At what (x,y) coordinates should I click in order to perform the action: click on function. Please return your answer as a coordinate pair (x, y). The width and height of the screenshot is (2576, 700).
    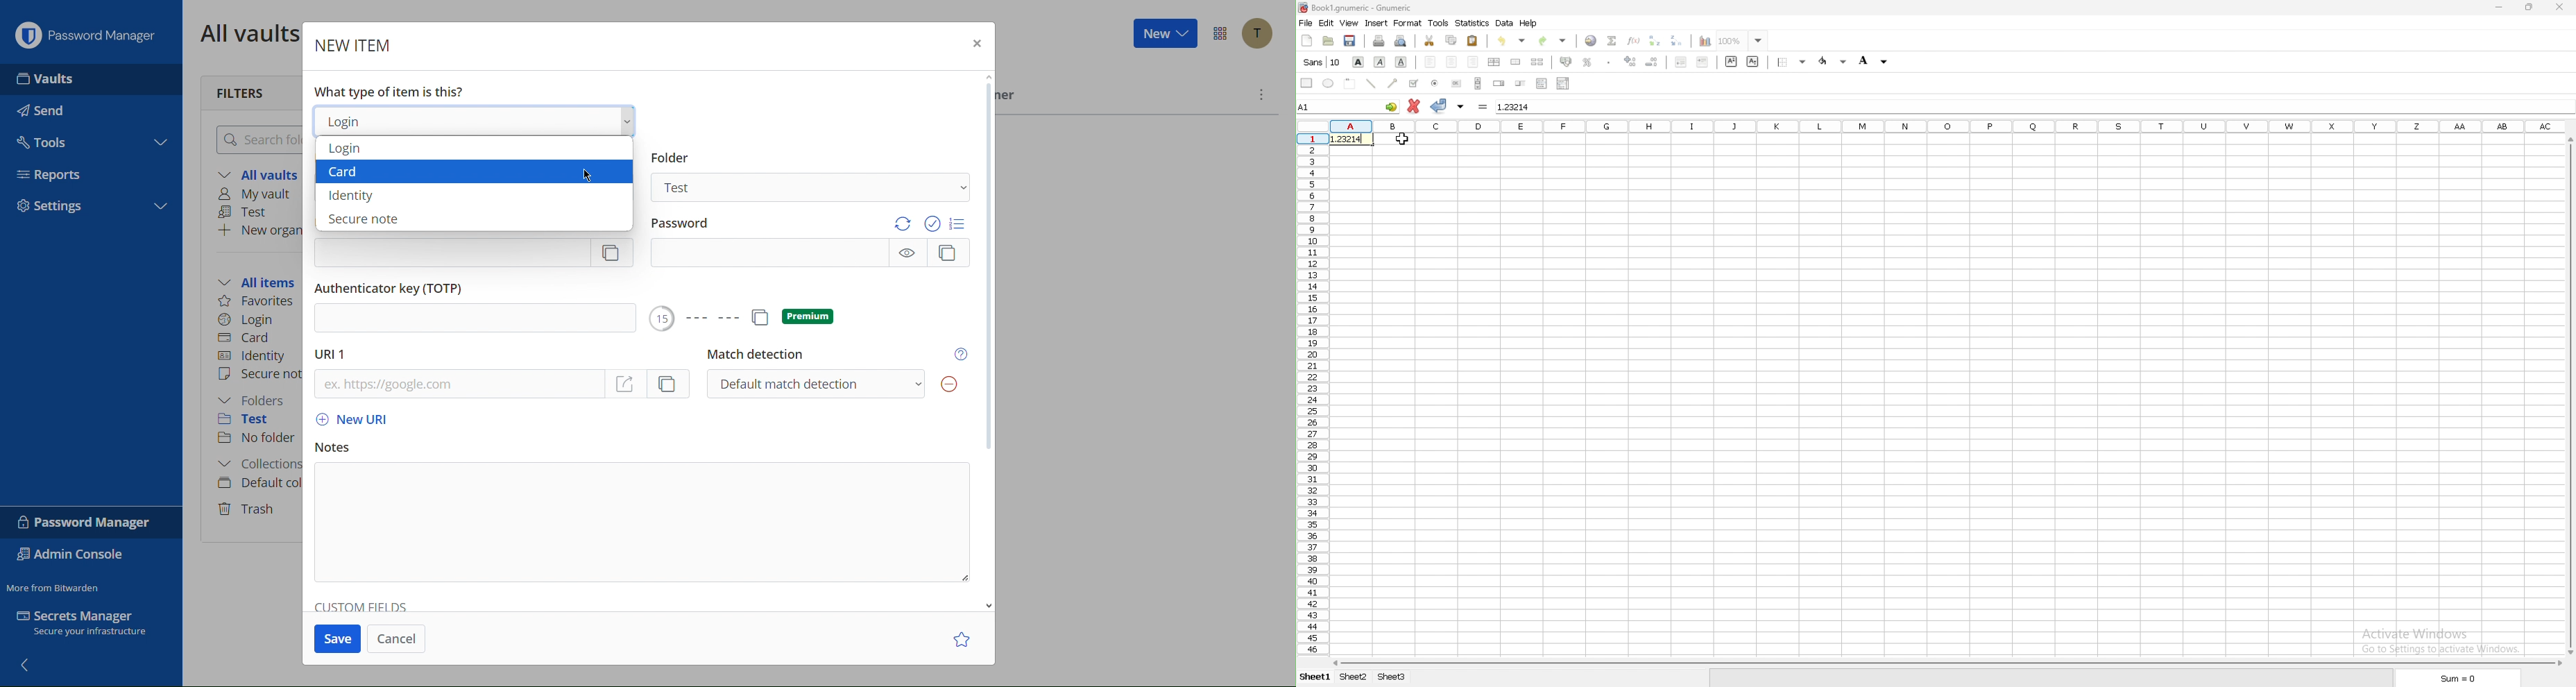
    Looking at the image, I should click on (1634, 40).